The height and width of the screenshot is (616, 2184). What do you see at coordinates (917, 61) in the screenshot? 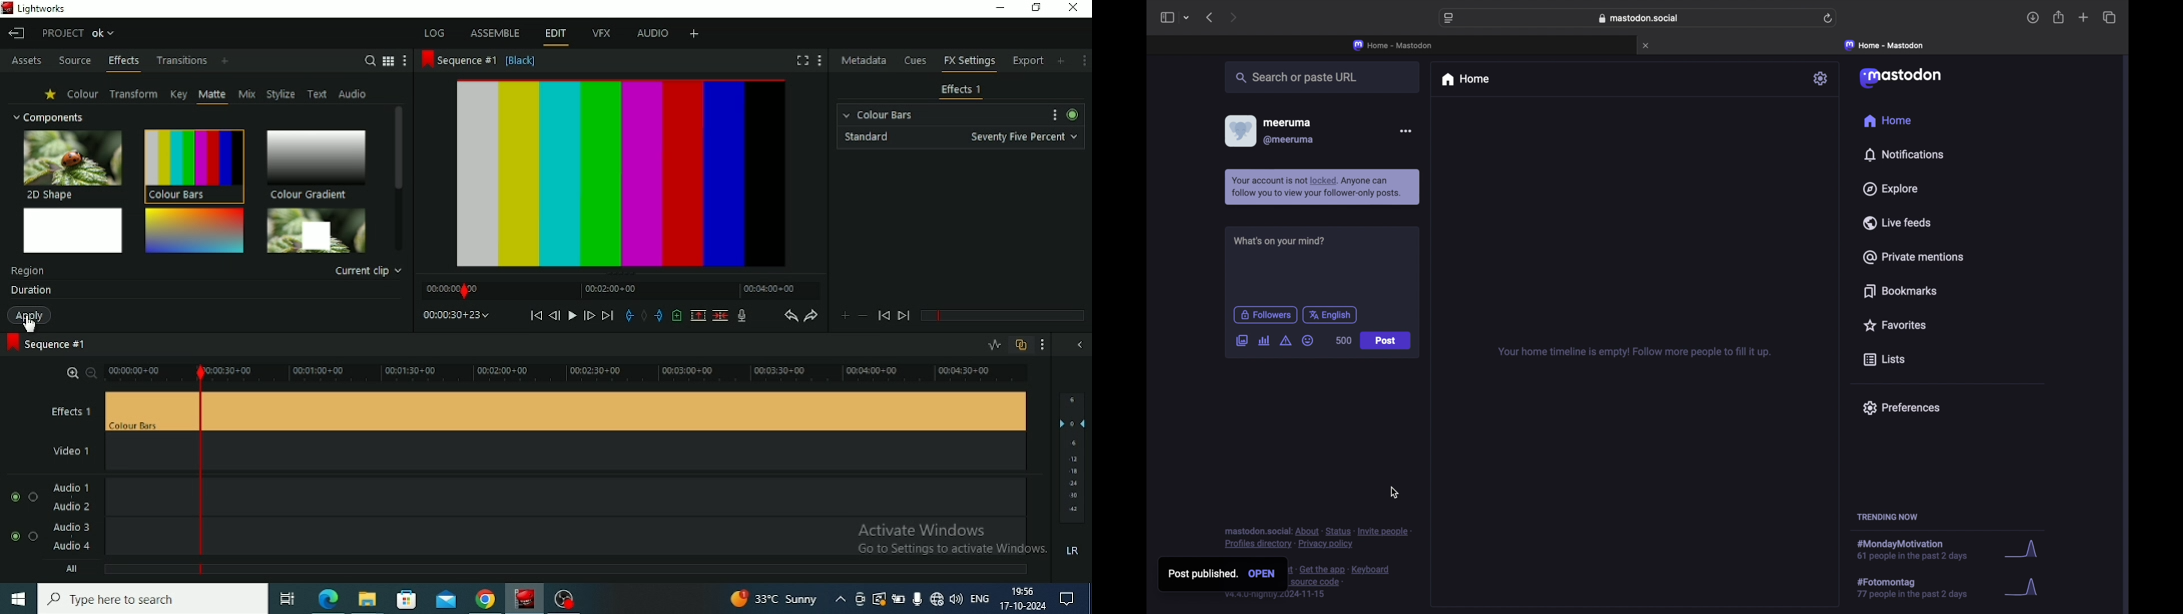
I see `Cues` at bounding box center [917, 61].